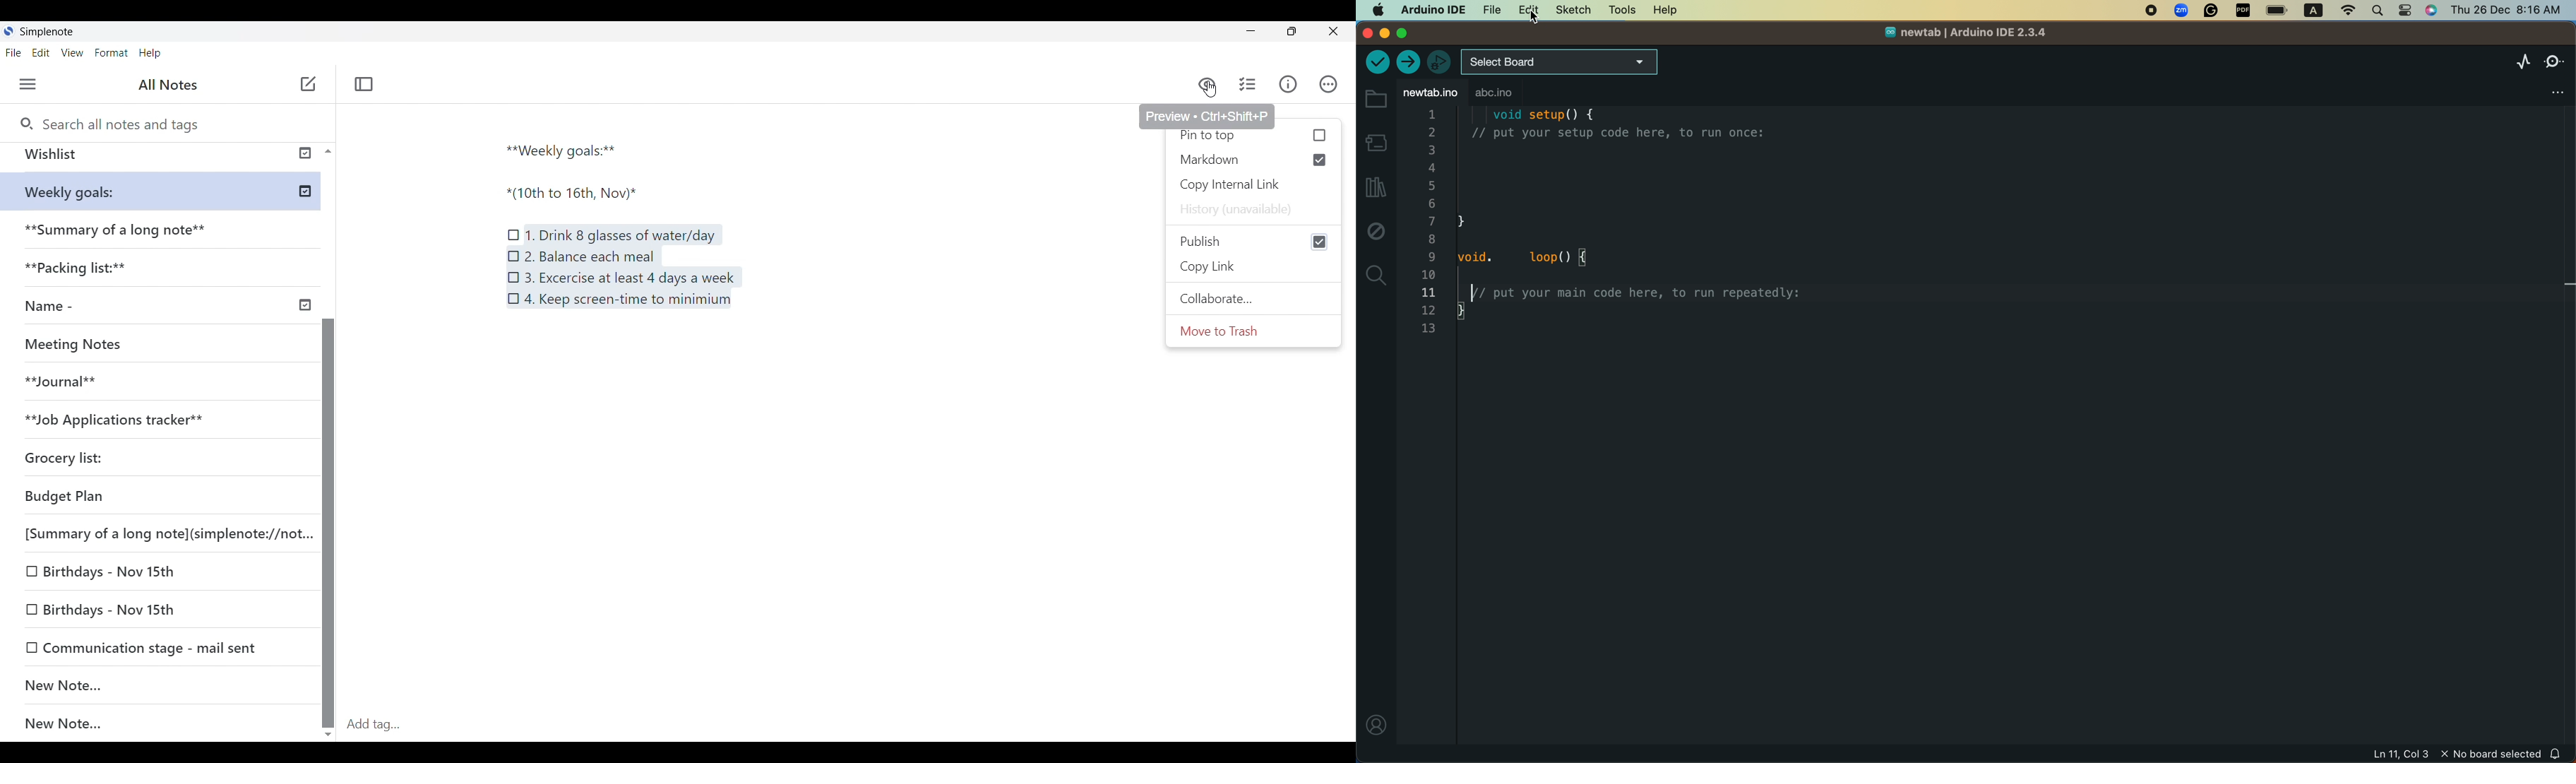 This screenshot has height=784, width=2576. Describe the element at coordinates (514, 230) in the screenshot. I see `Checklist icon` at that location.